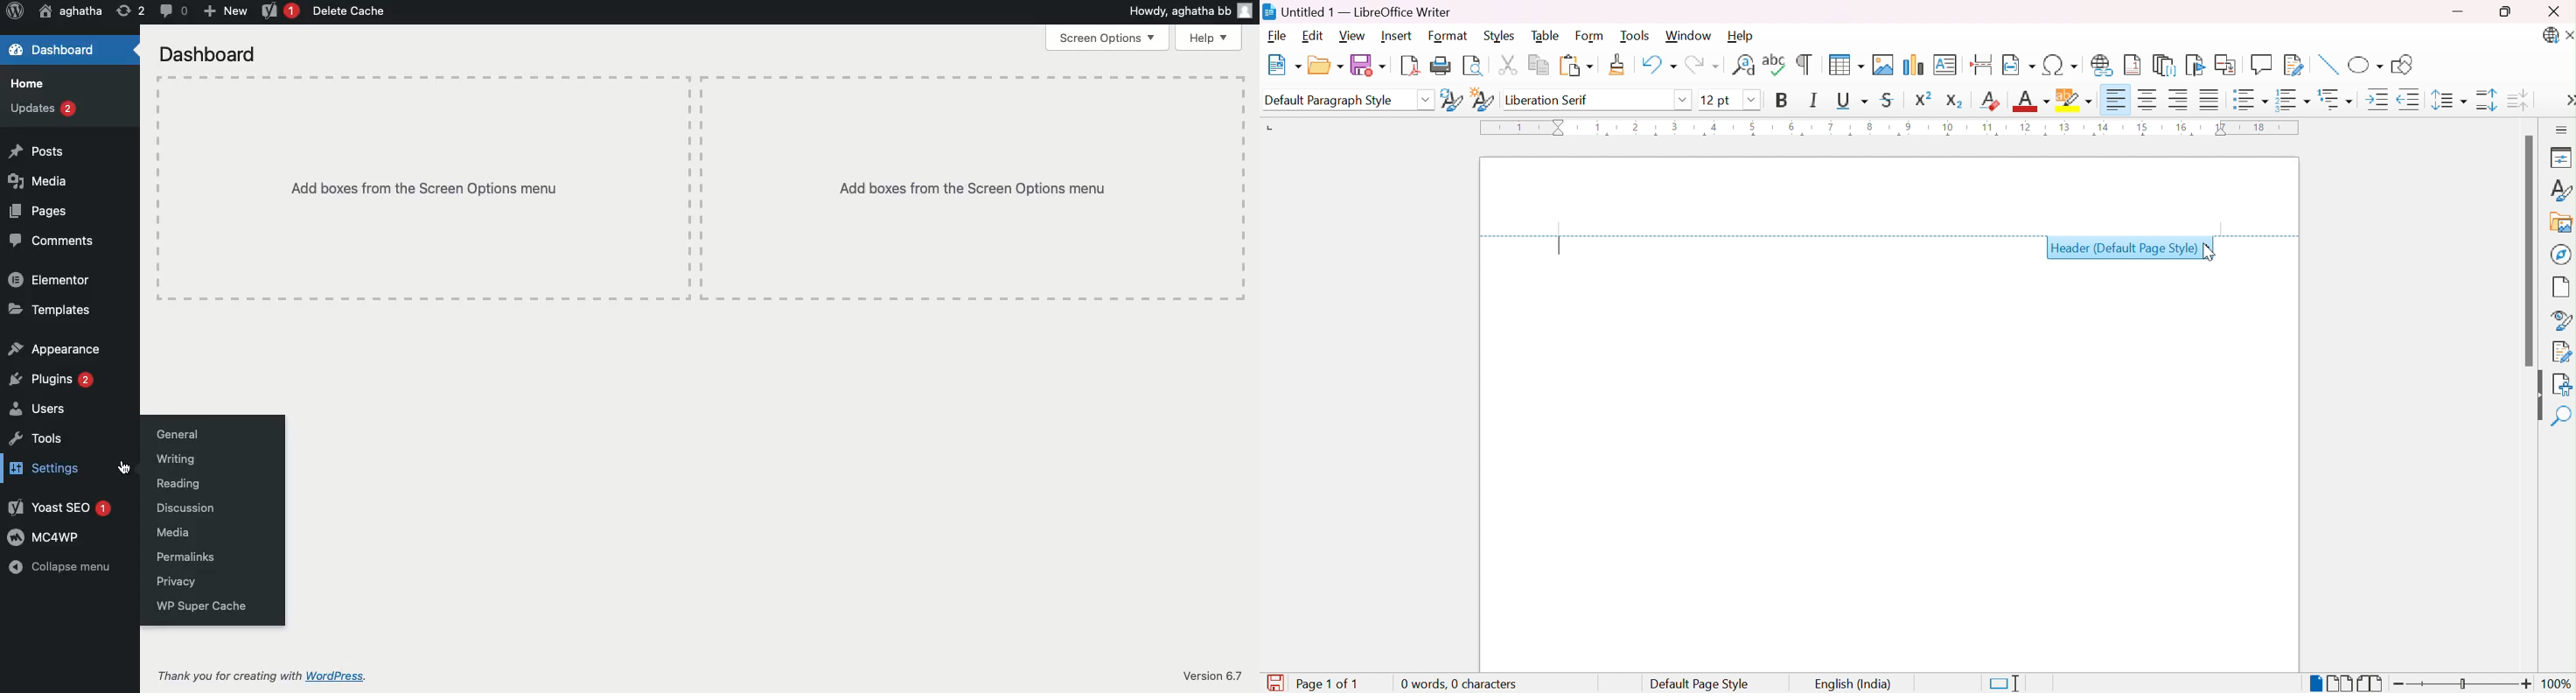 The height and width of the screenshot is (700, 2576). I want to click on Add boxes from the screen options menu, so click(700, 189).